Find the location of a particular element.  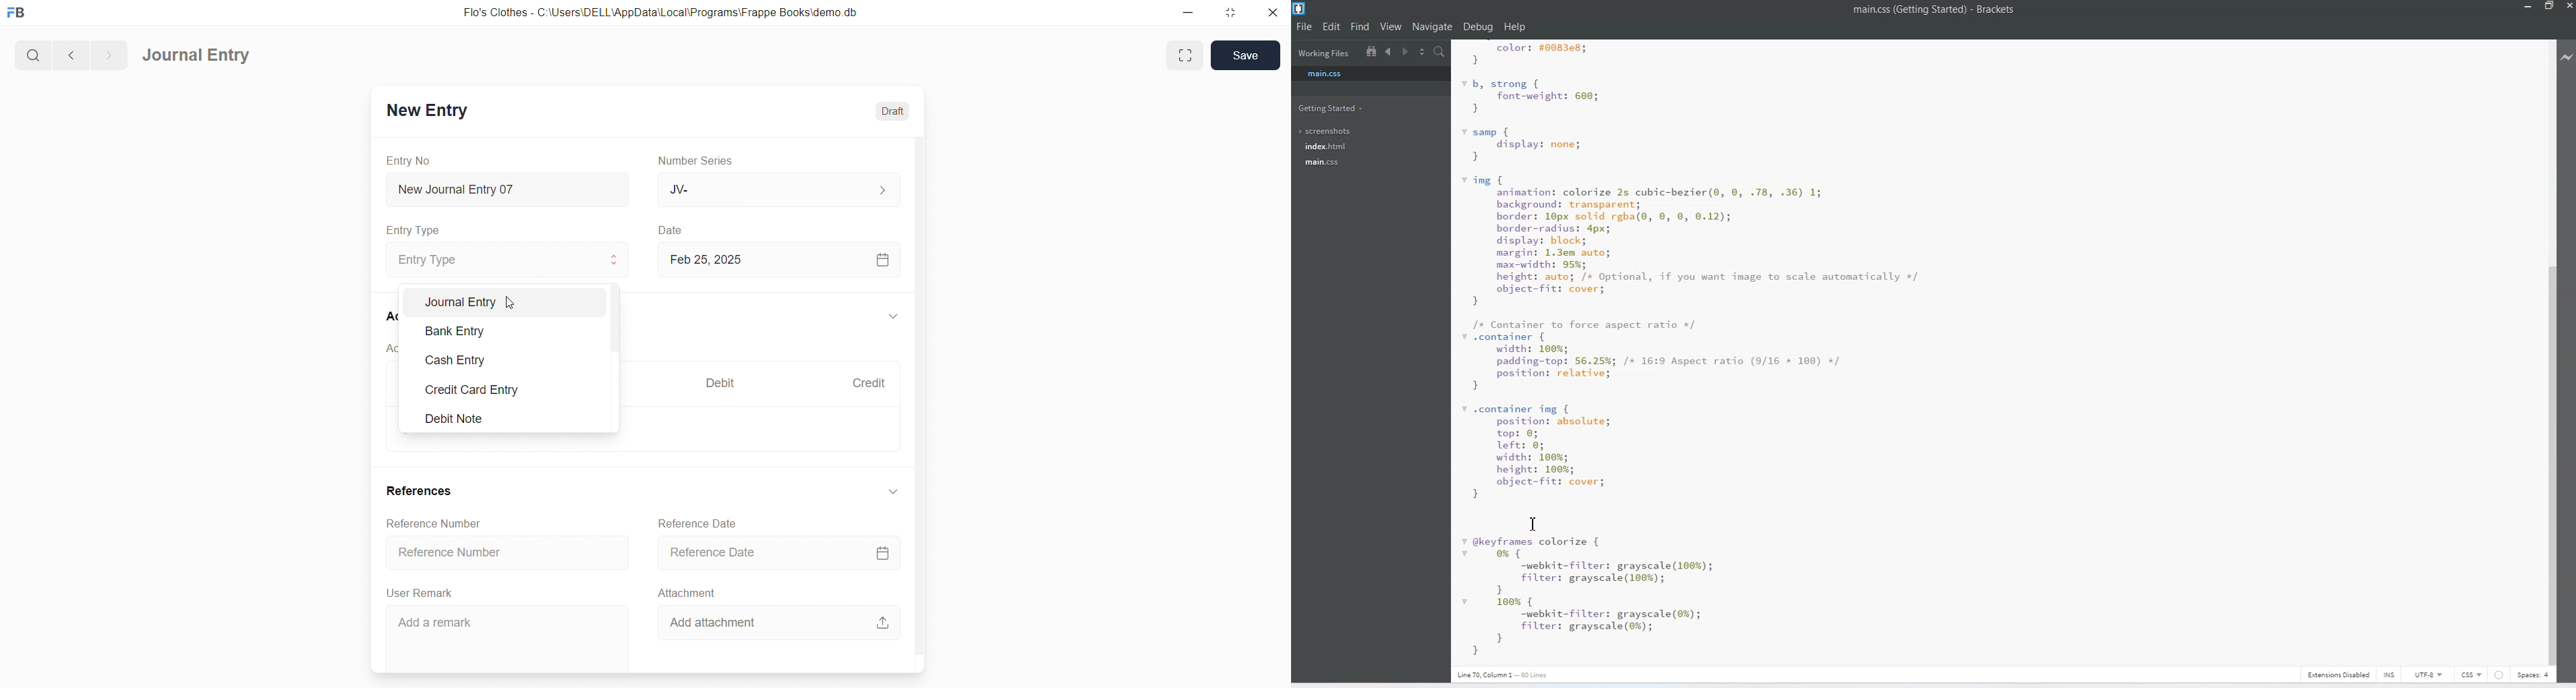

Draft is located at coordinates (893, 109).